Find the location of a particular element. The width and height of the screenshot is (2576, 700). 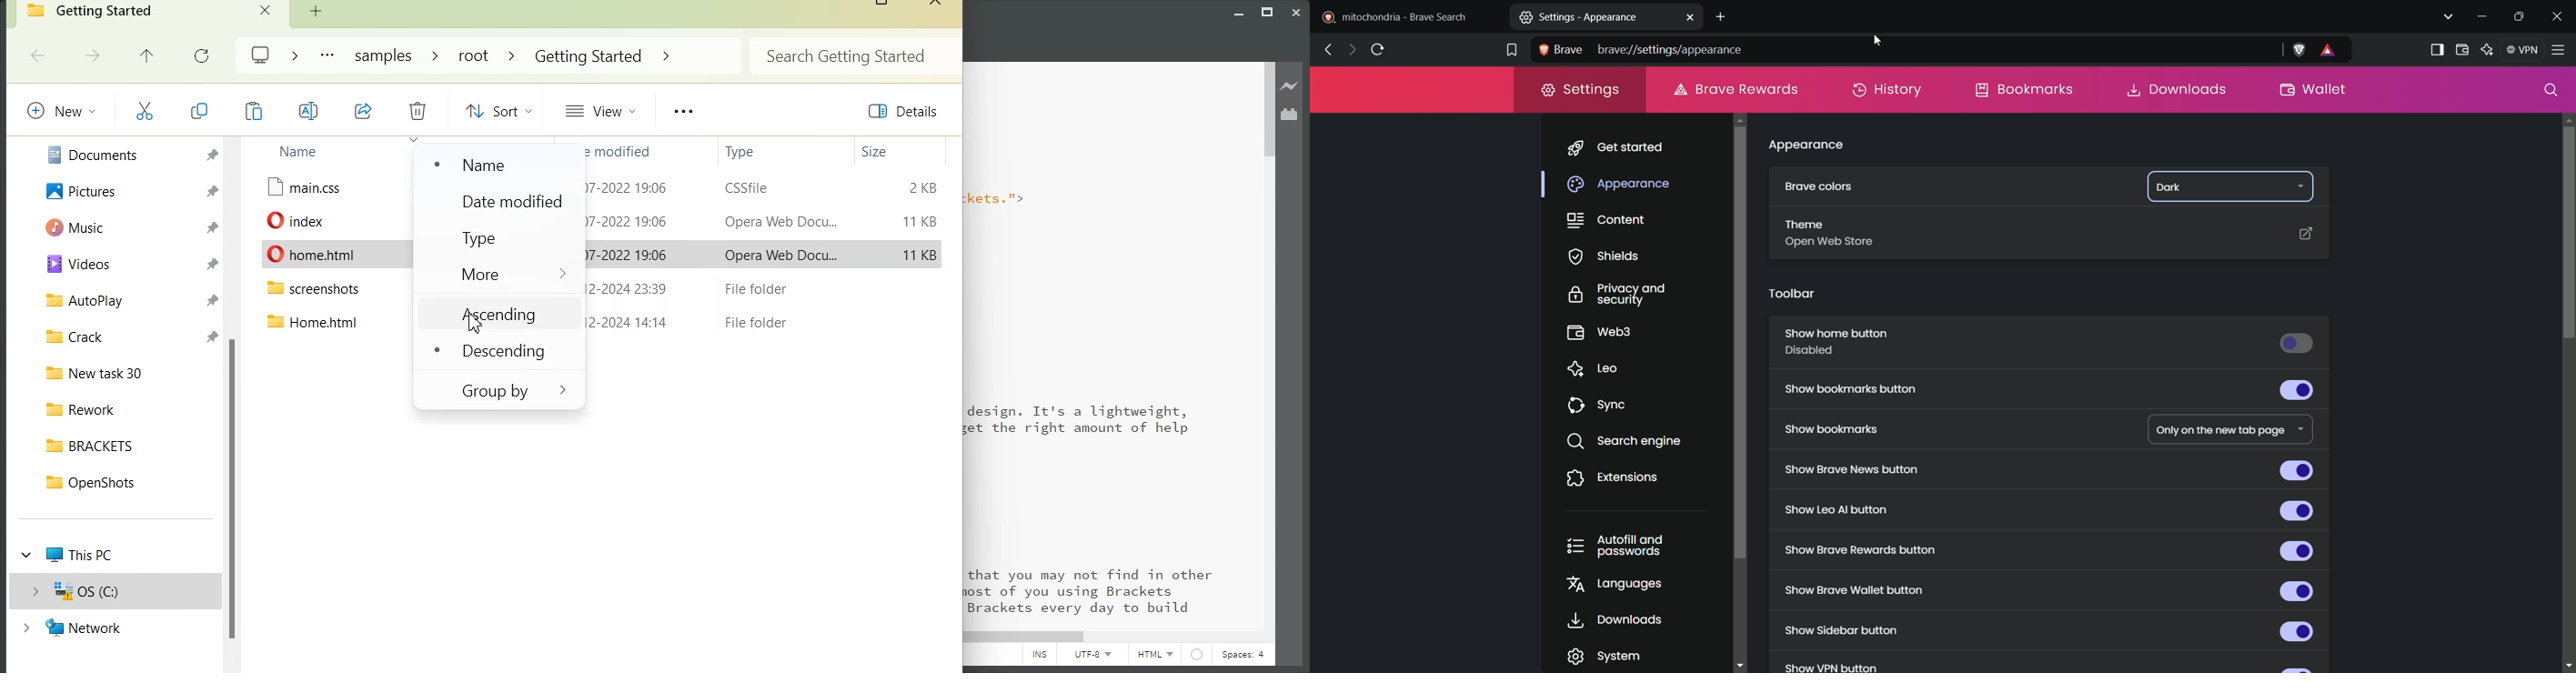

Name is located at coordinates (321, 152).